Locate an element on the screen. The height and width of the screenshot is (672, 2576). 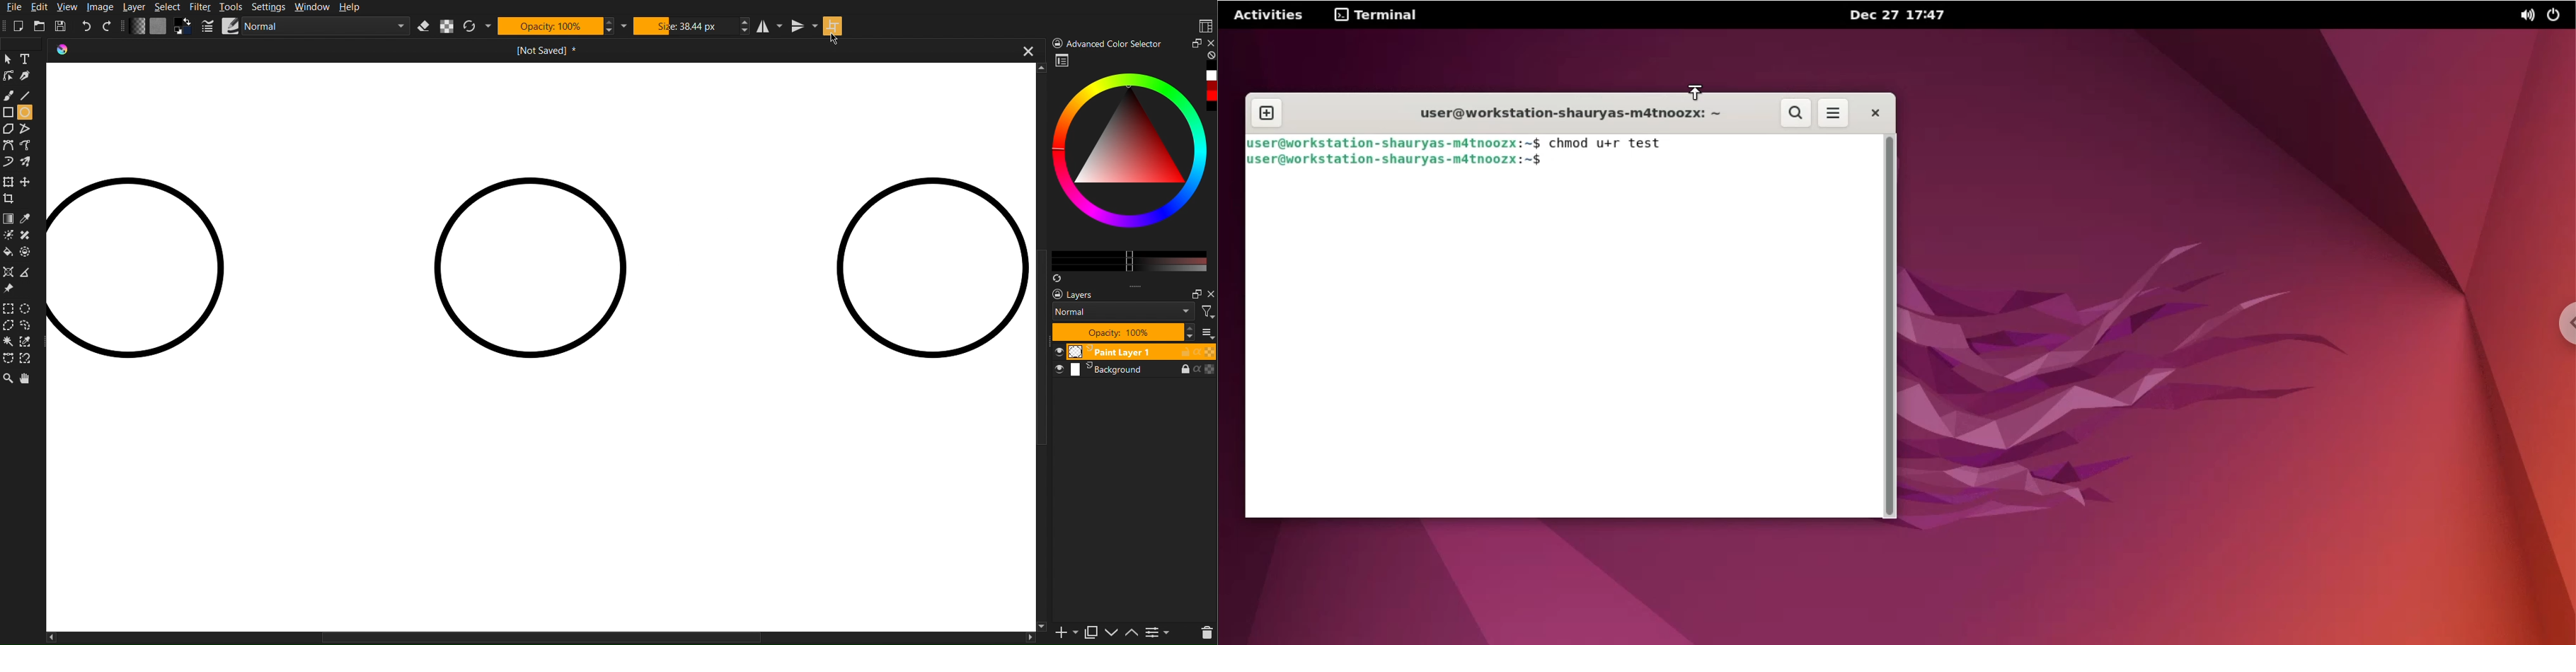
Color drop is located at coordinates (27, 219).